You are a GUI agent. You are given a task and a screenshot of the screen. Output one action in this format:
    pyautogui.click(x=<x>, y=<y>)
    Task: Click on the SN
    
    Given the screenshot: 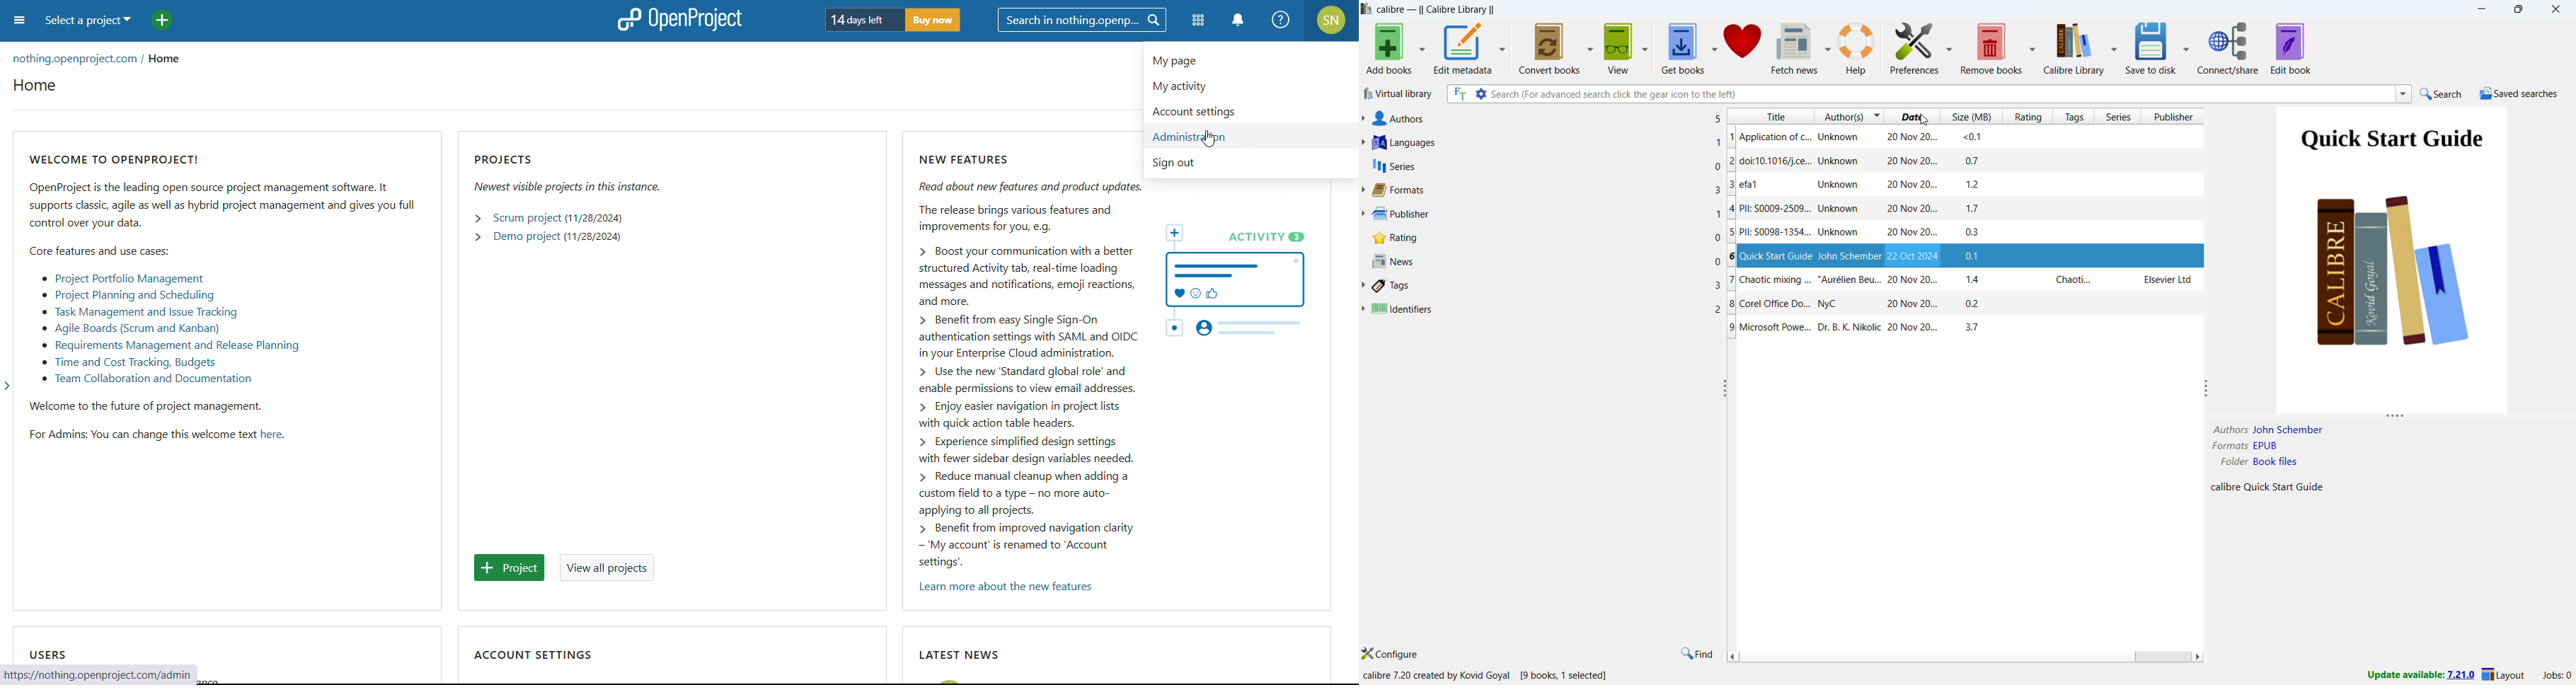 What is the action you would take?
    pyautogui.click(x=1333, y=20)
    